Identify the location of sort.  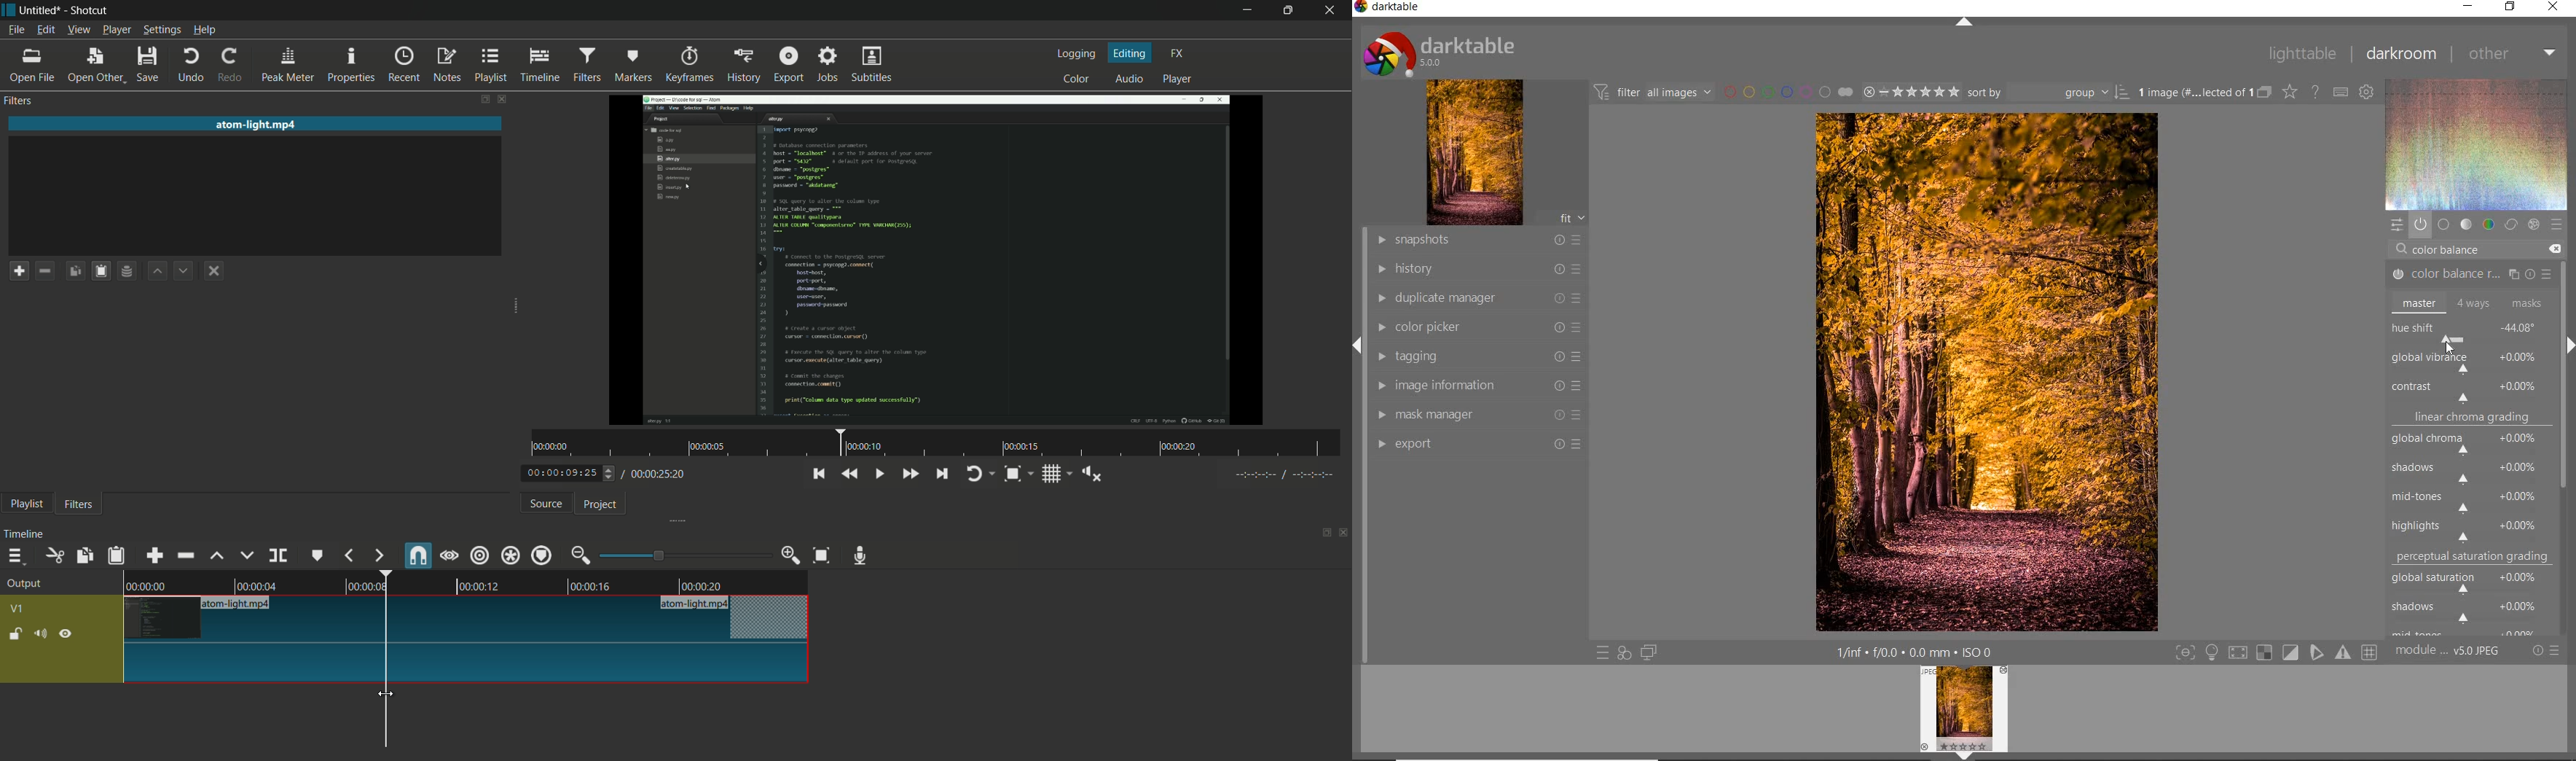
(2048, 93).